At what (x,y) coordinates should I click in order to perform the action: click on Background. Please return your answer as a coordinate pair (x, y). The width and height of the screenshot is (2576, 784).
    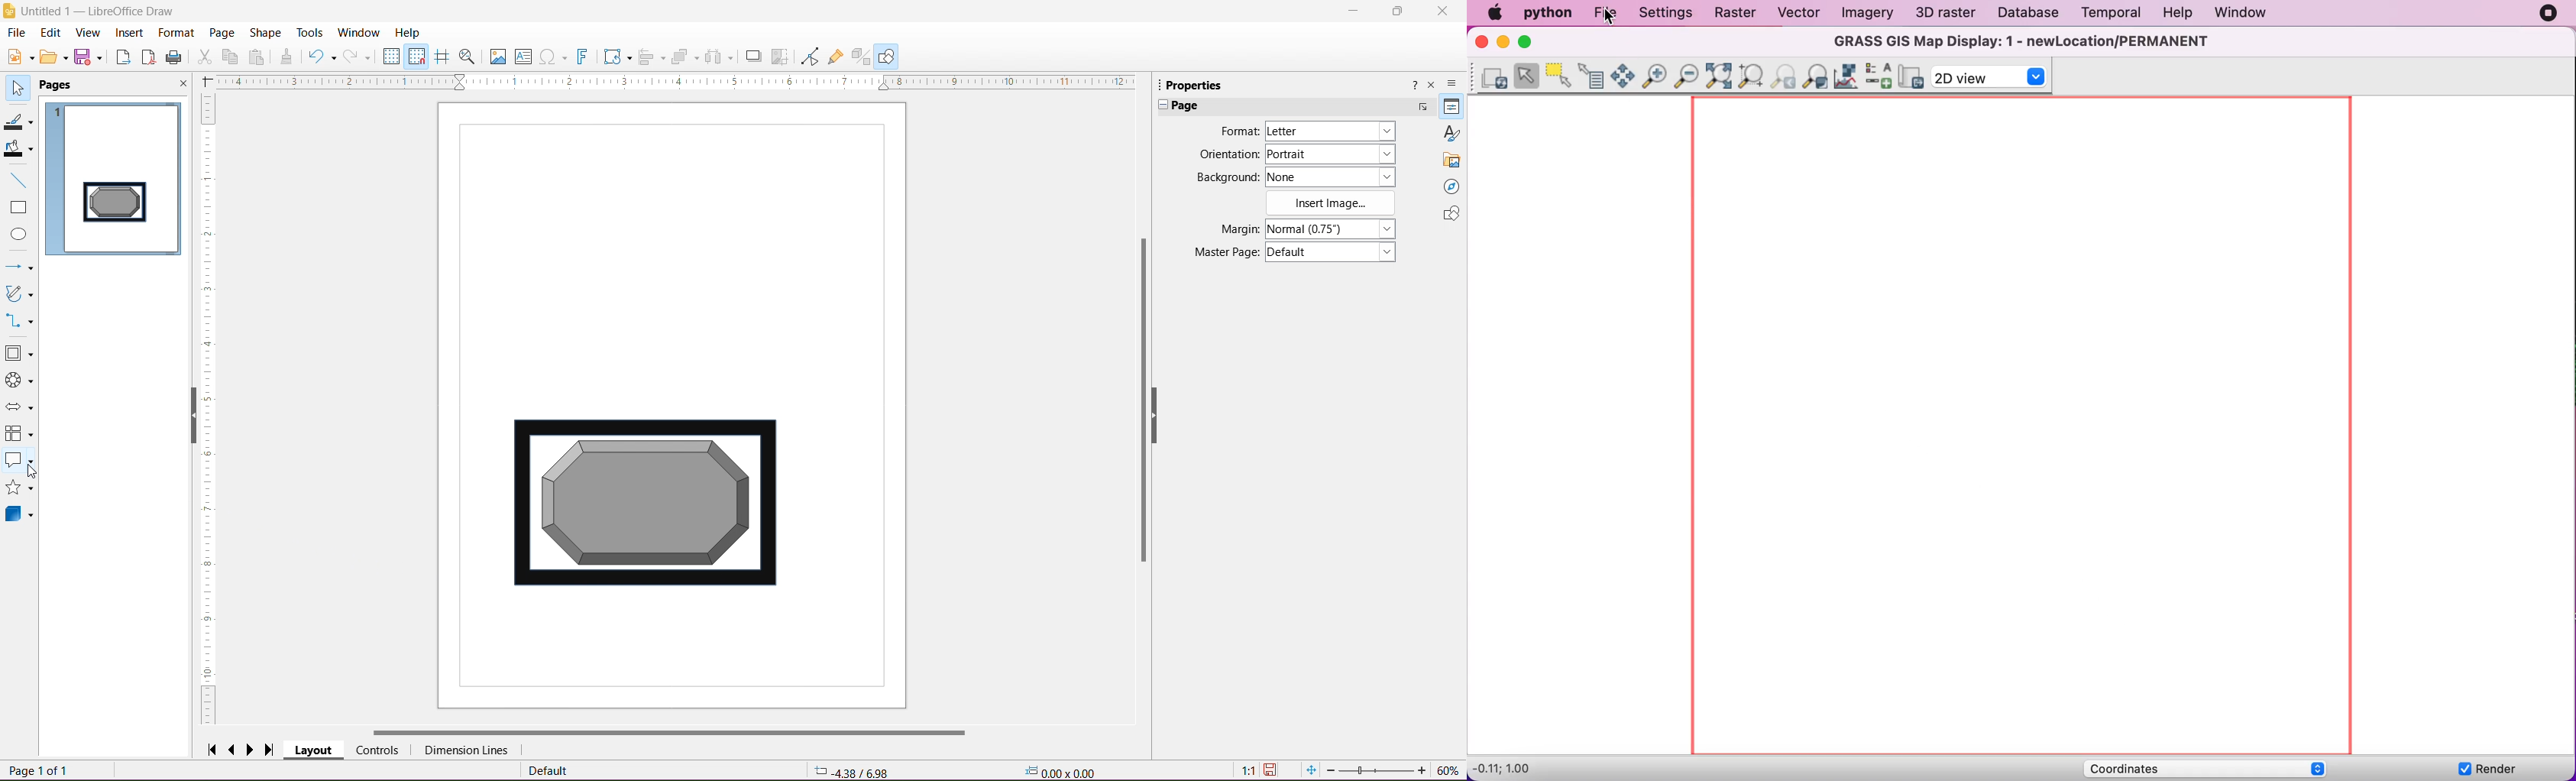
    Looking at the image, I should click on (1225, 177).